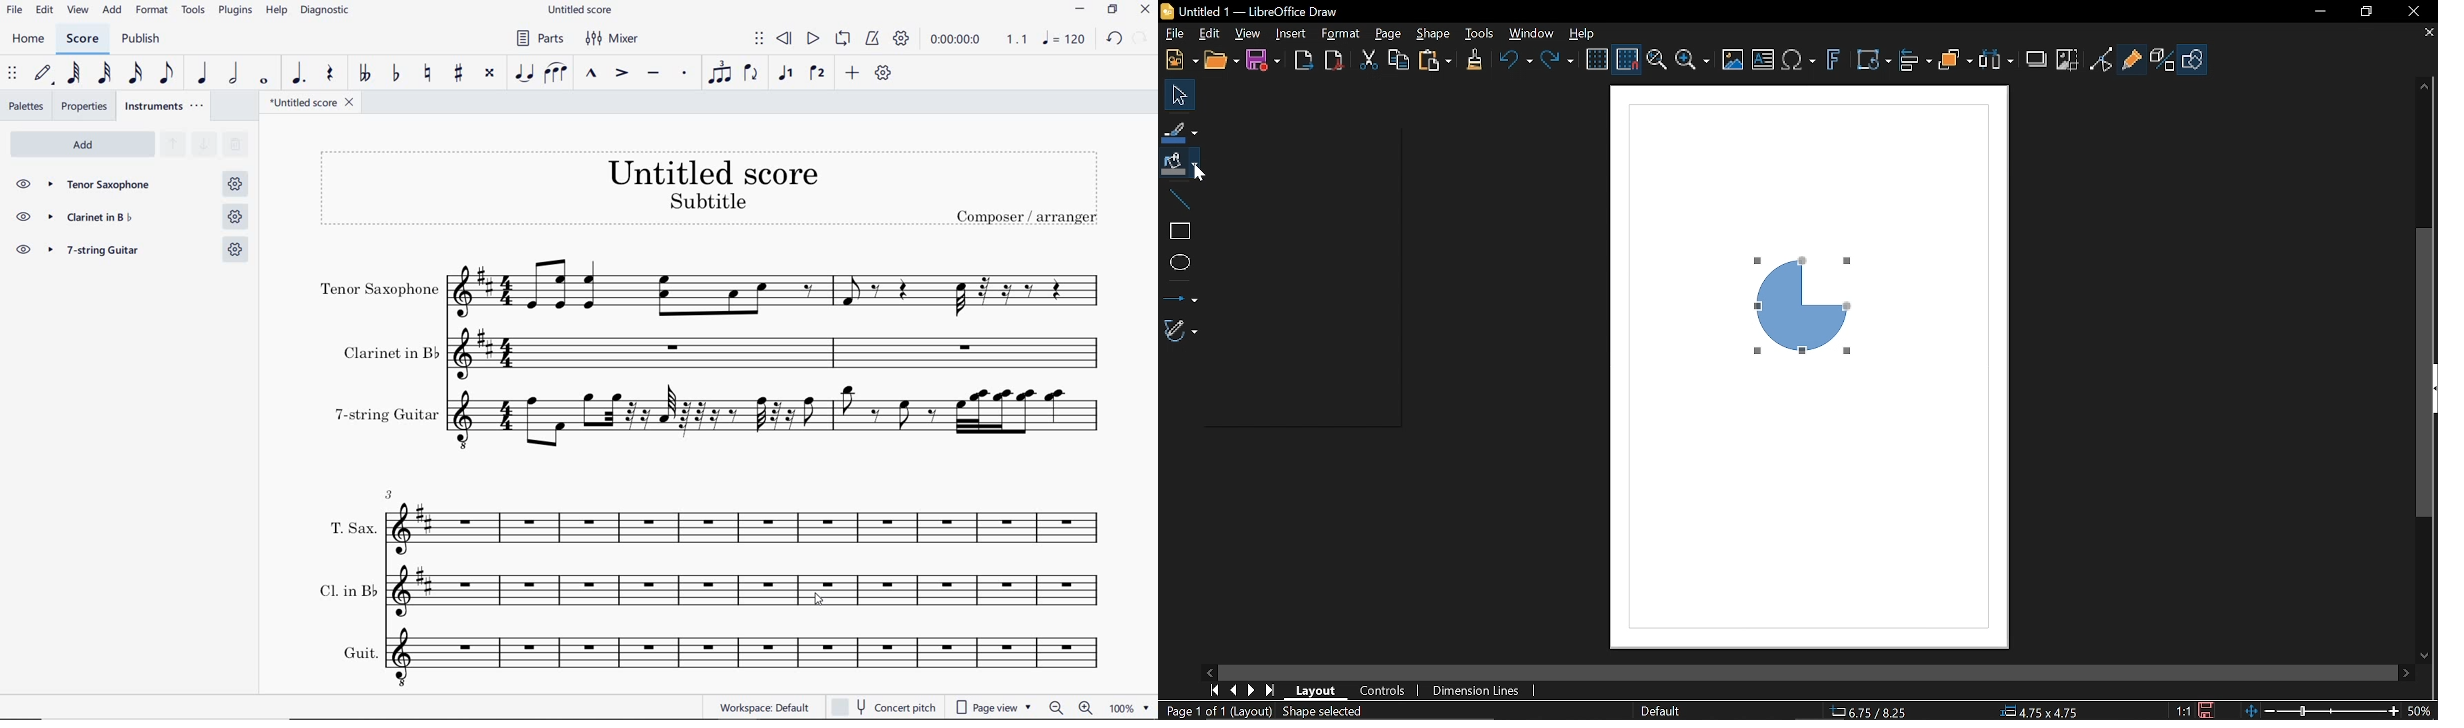  Describe the element at coordinates (712, 523) in the screenshot. I see `INSTRUMENT: T.SAX` at that location.